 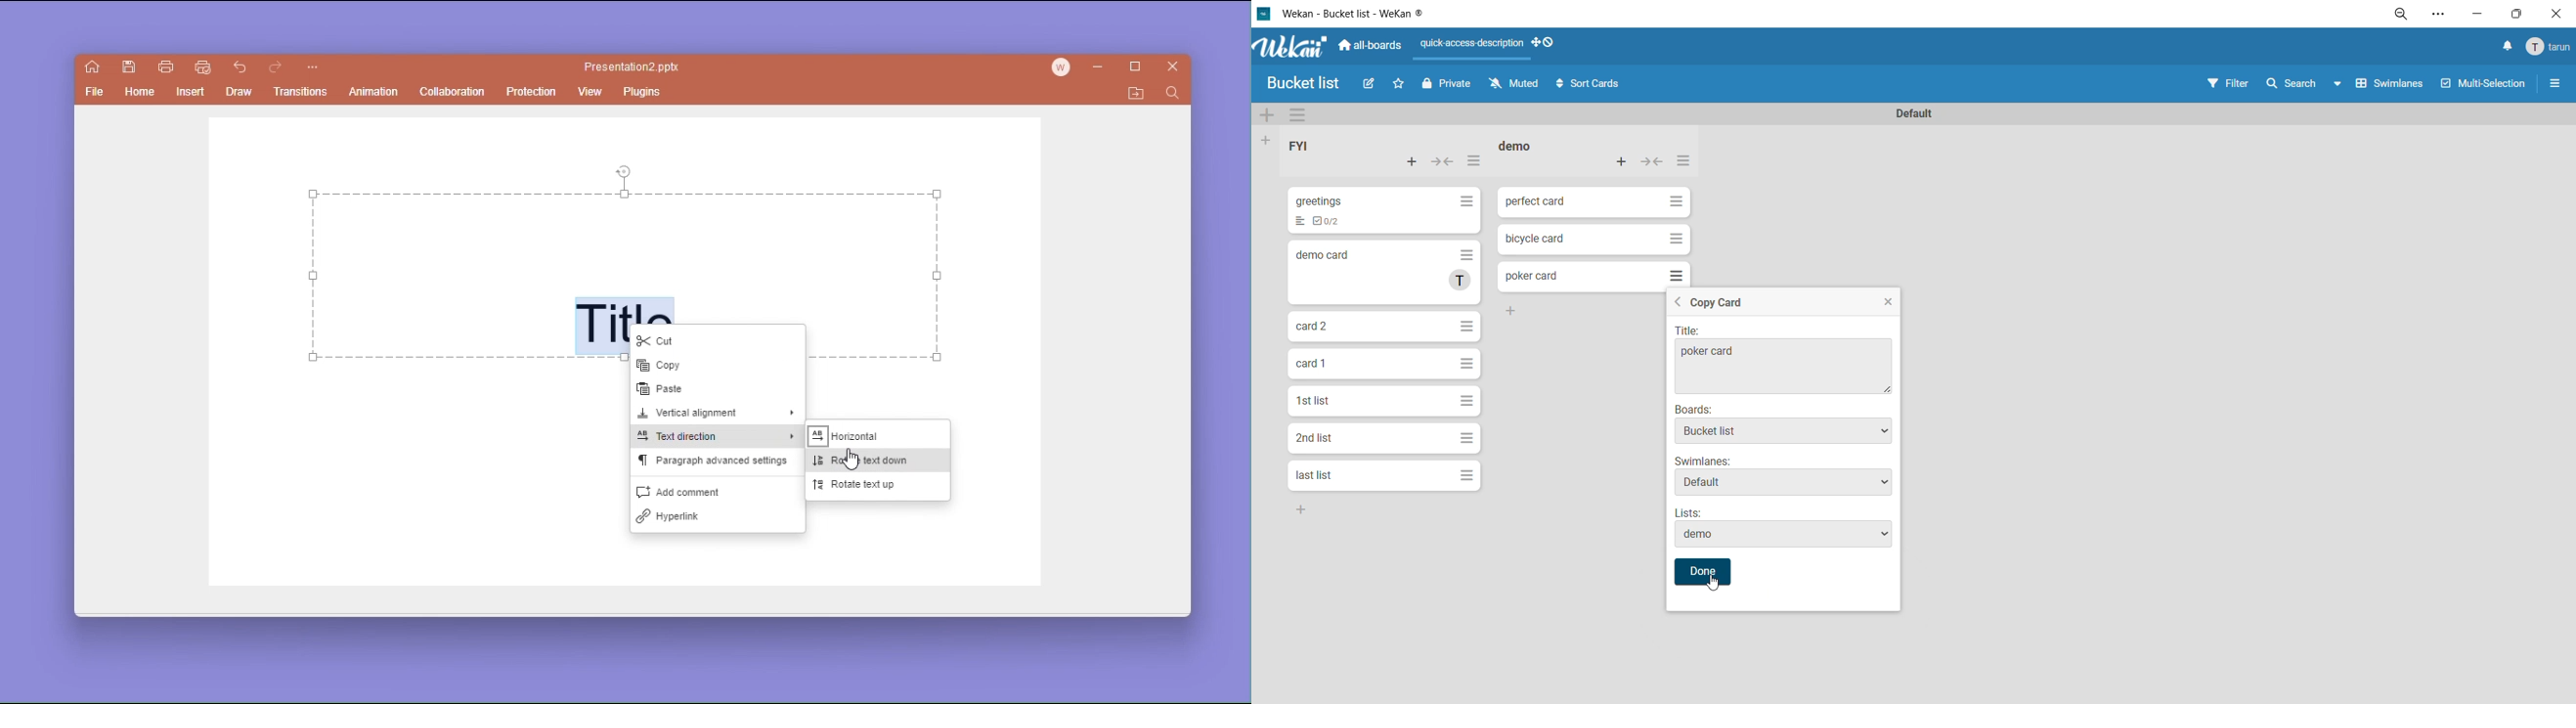 I want to click on show main window, so click(x=93, y=67).